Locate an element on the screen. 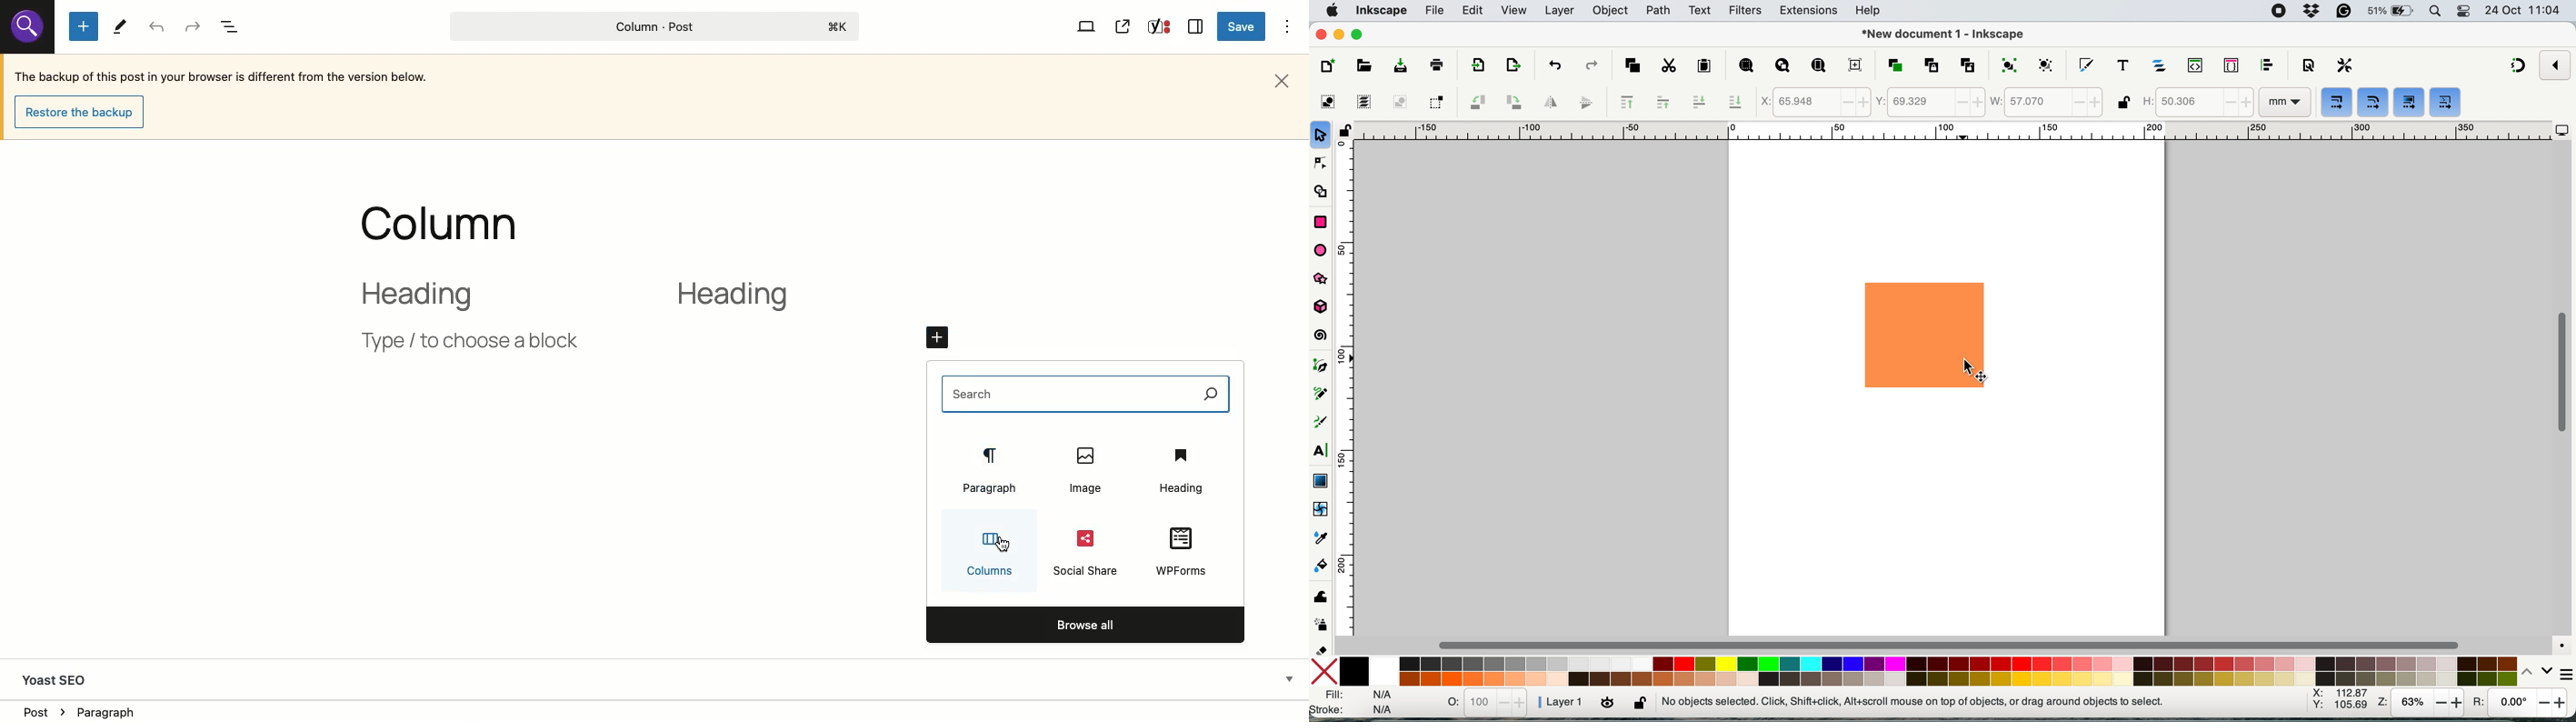 The image size is (2576, 728). View post is located at coordinates (1123, 26).